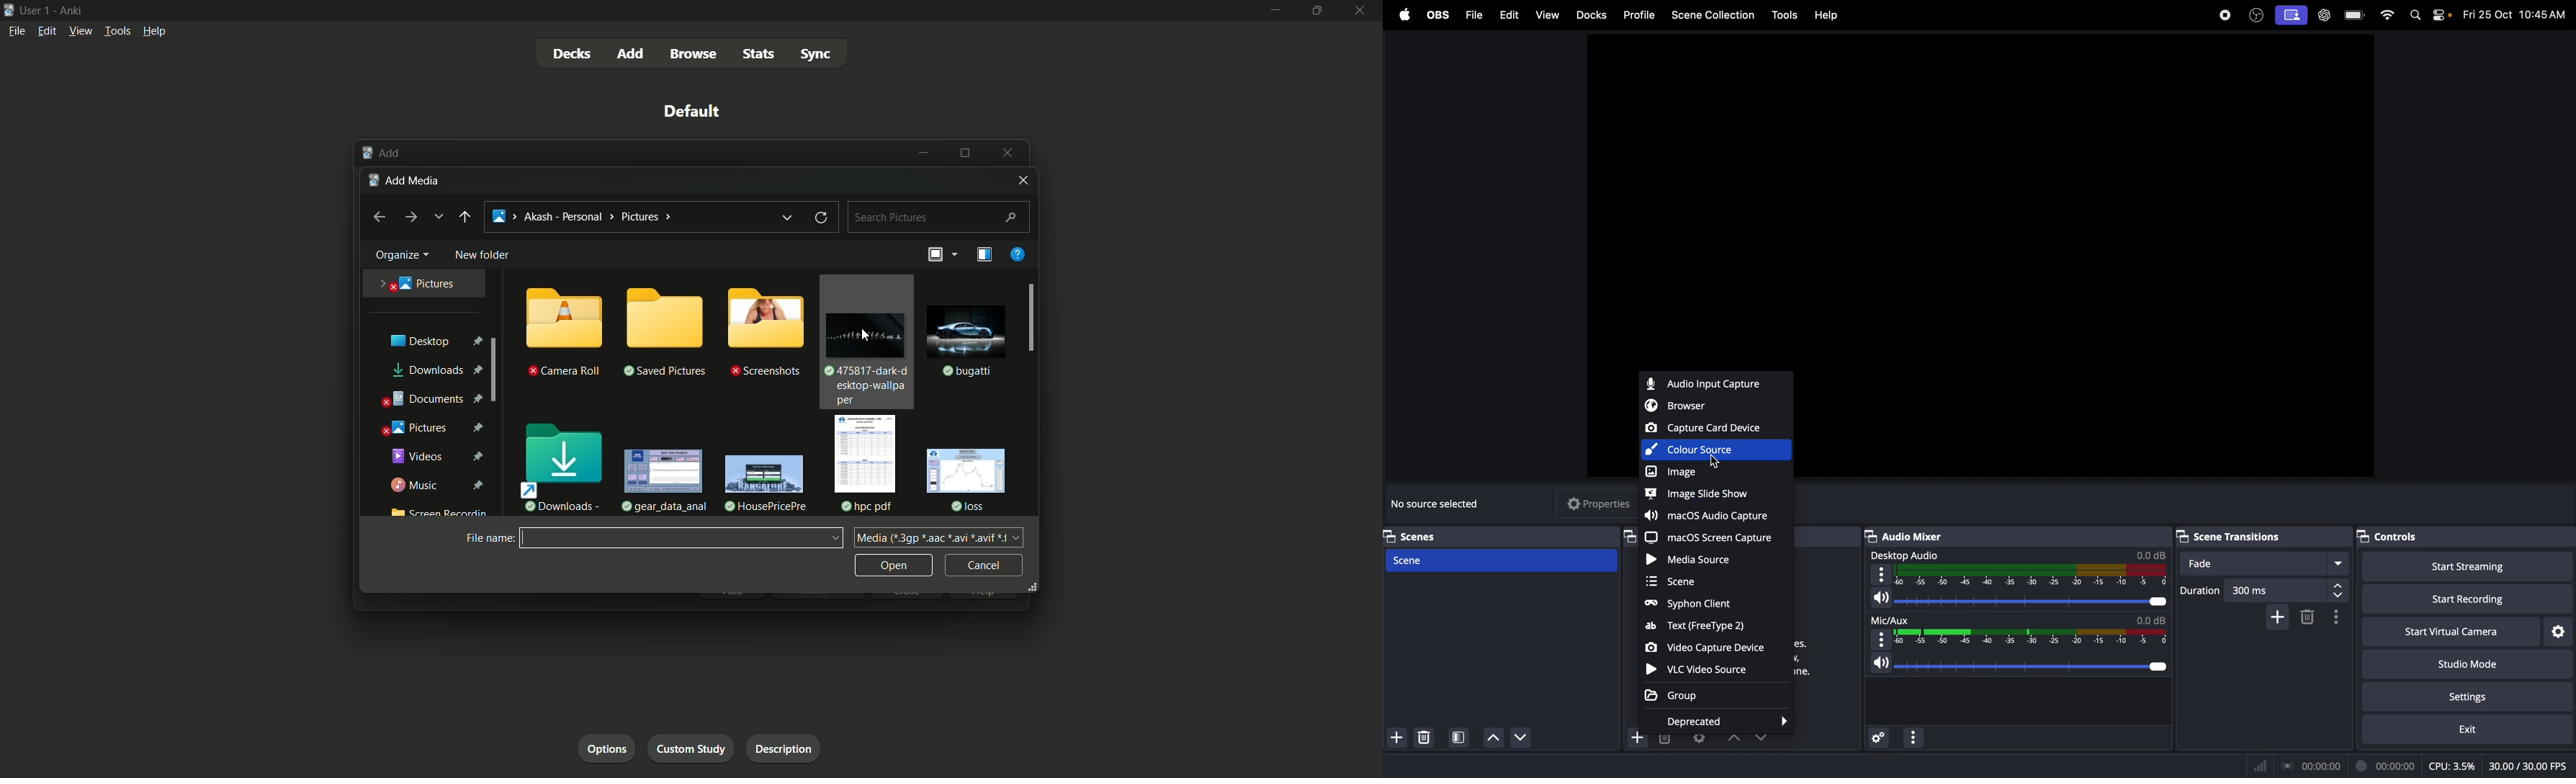 This screenshot has width=2576, height=784. What do you see at coordinates (49, 30) in the screenshot?
I see `edit menu` at bounding box center [49, 30].